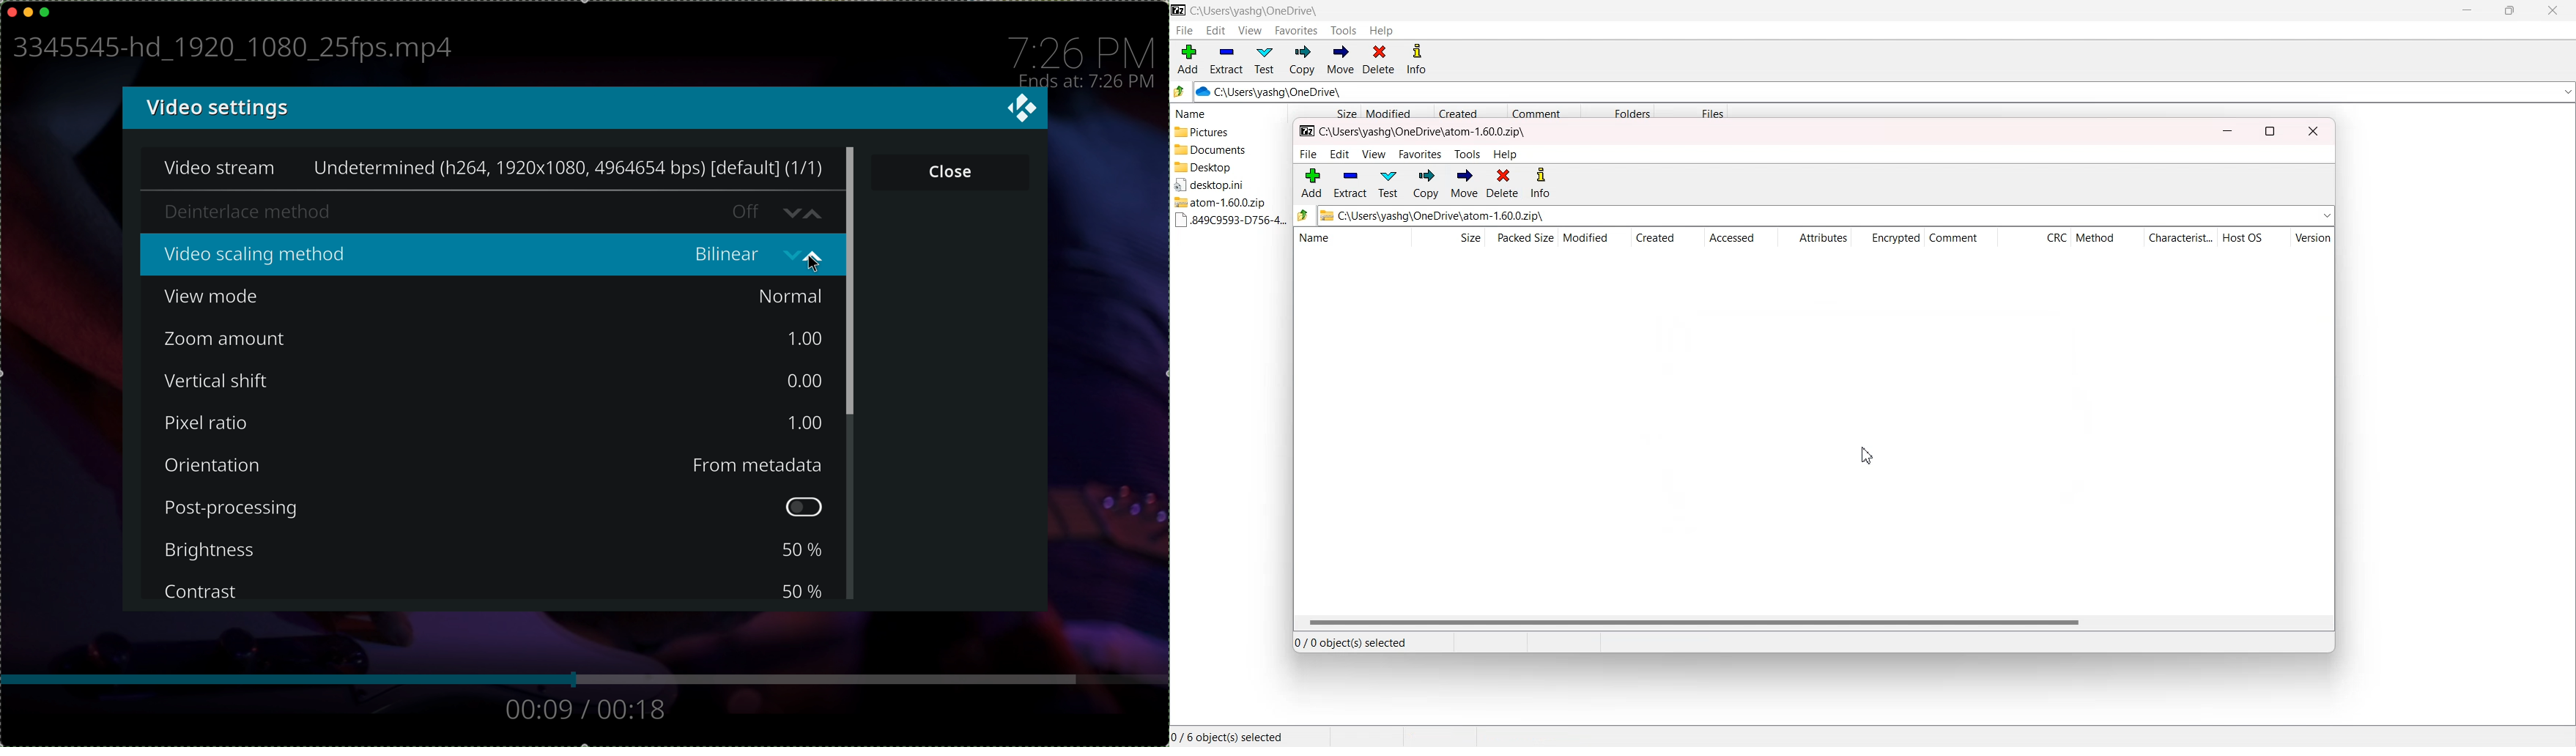 Image resolution: width=2576 pixels, height=756 pixels. I want to click on 50 %, so click(802, 590).